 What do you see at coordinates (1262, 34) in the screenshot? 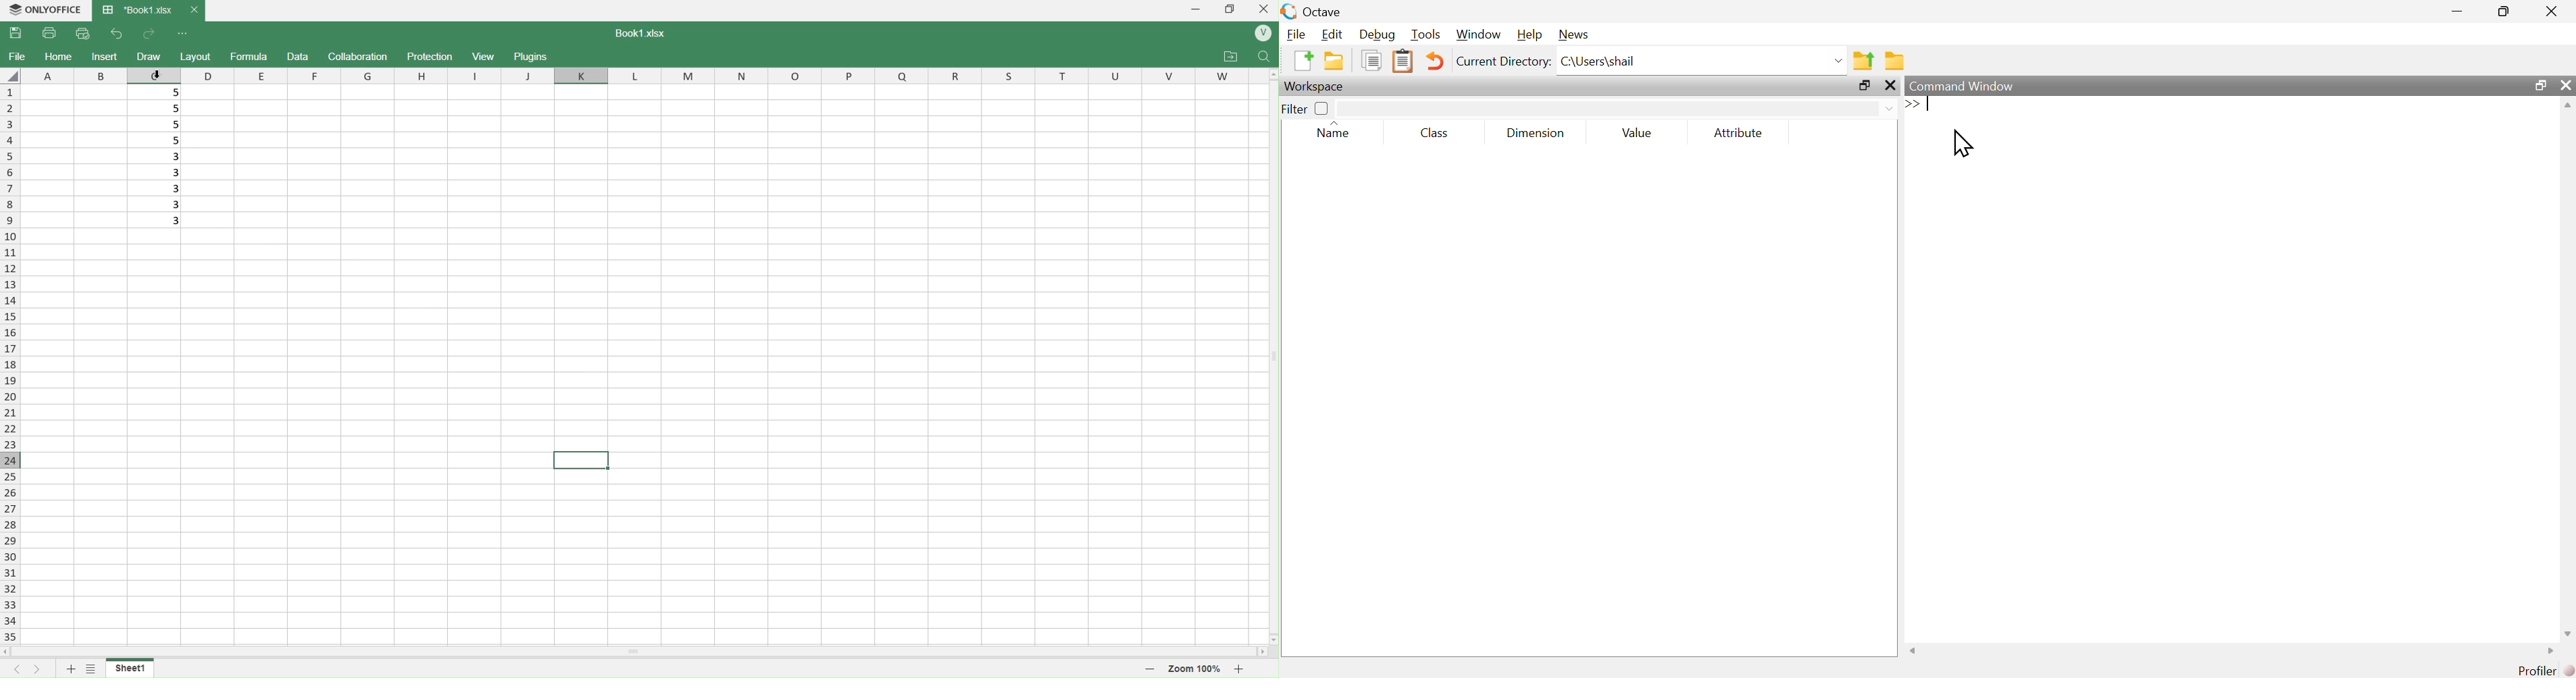
I see `User` at bounding box center [1262, 34].